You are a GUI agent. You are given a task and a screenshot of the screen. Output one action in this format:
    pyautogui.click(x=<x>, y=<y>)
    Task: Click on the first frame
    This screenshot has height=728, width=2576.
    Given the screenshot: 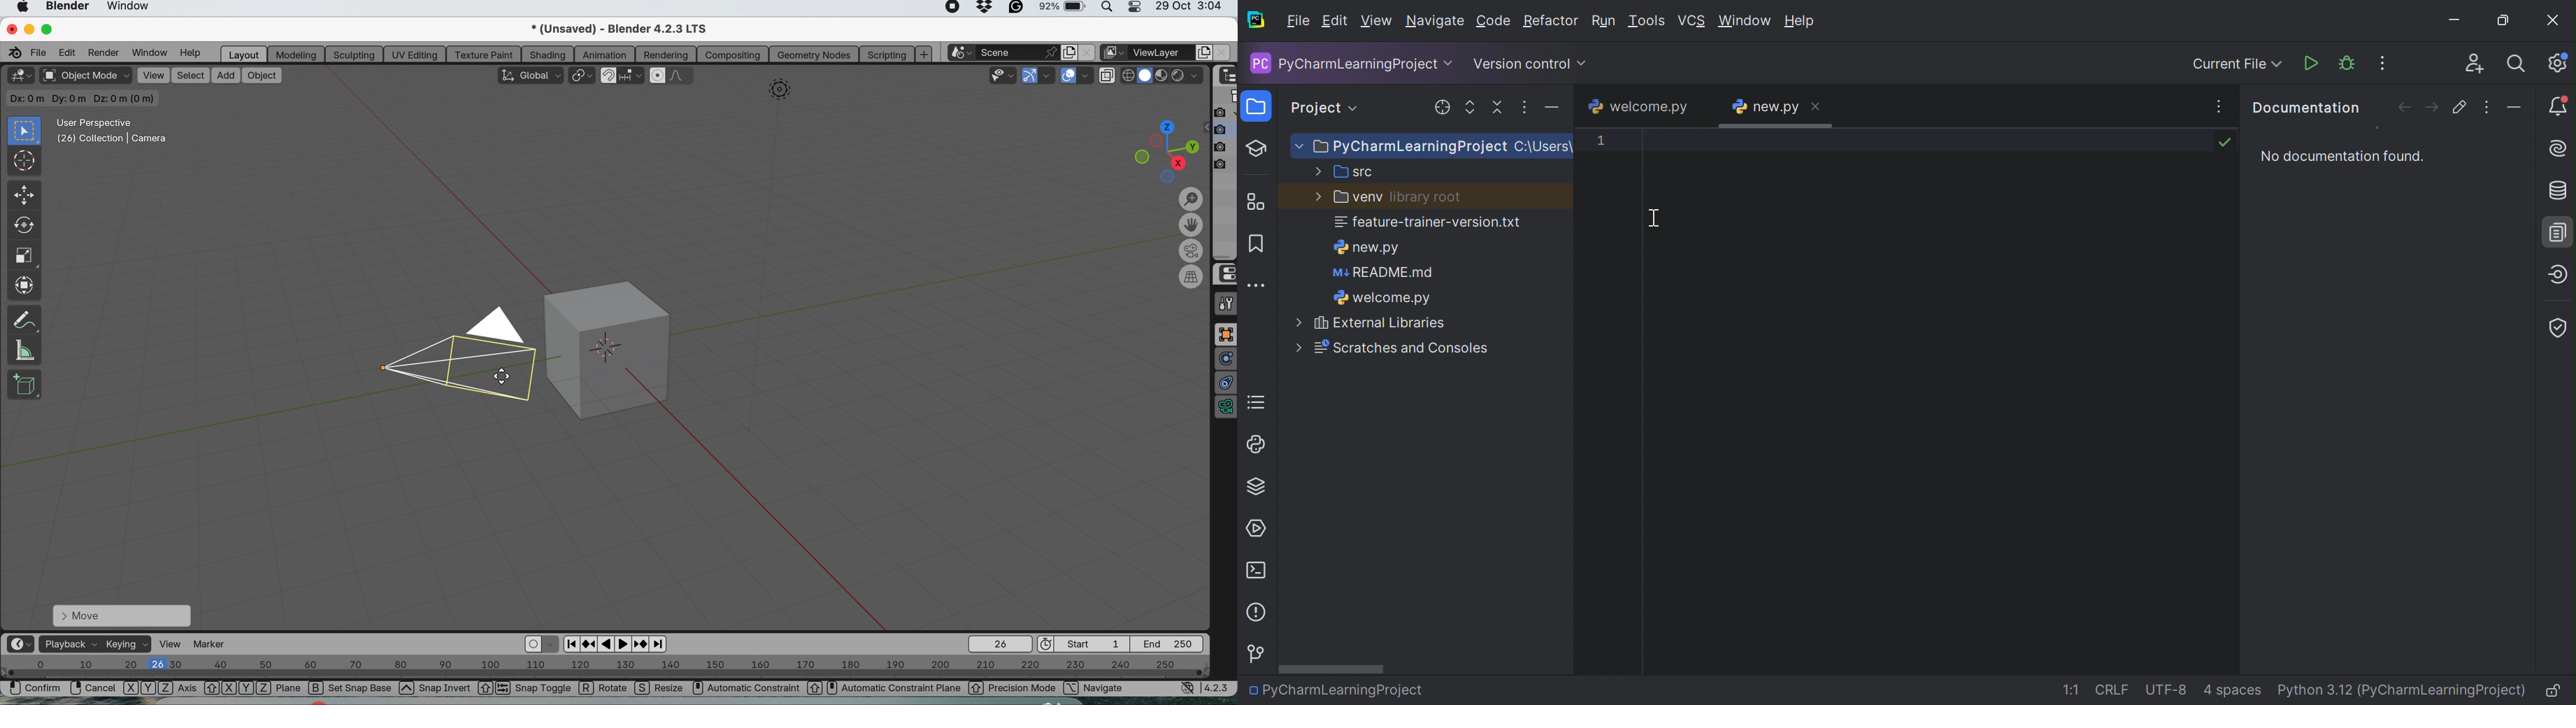 What is the action you would take?
    pyautogui.click(x=1086, y=644)
    